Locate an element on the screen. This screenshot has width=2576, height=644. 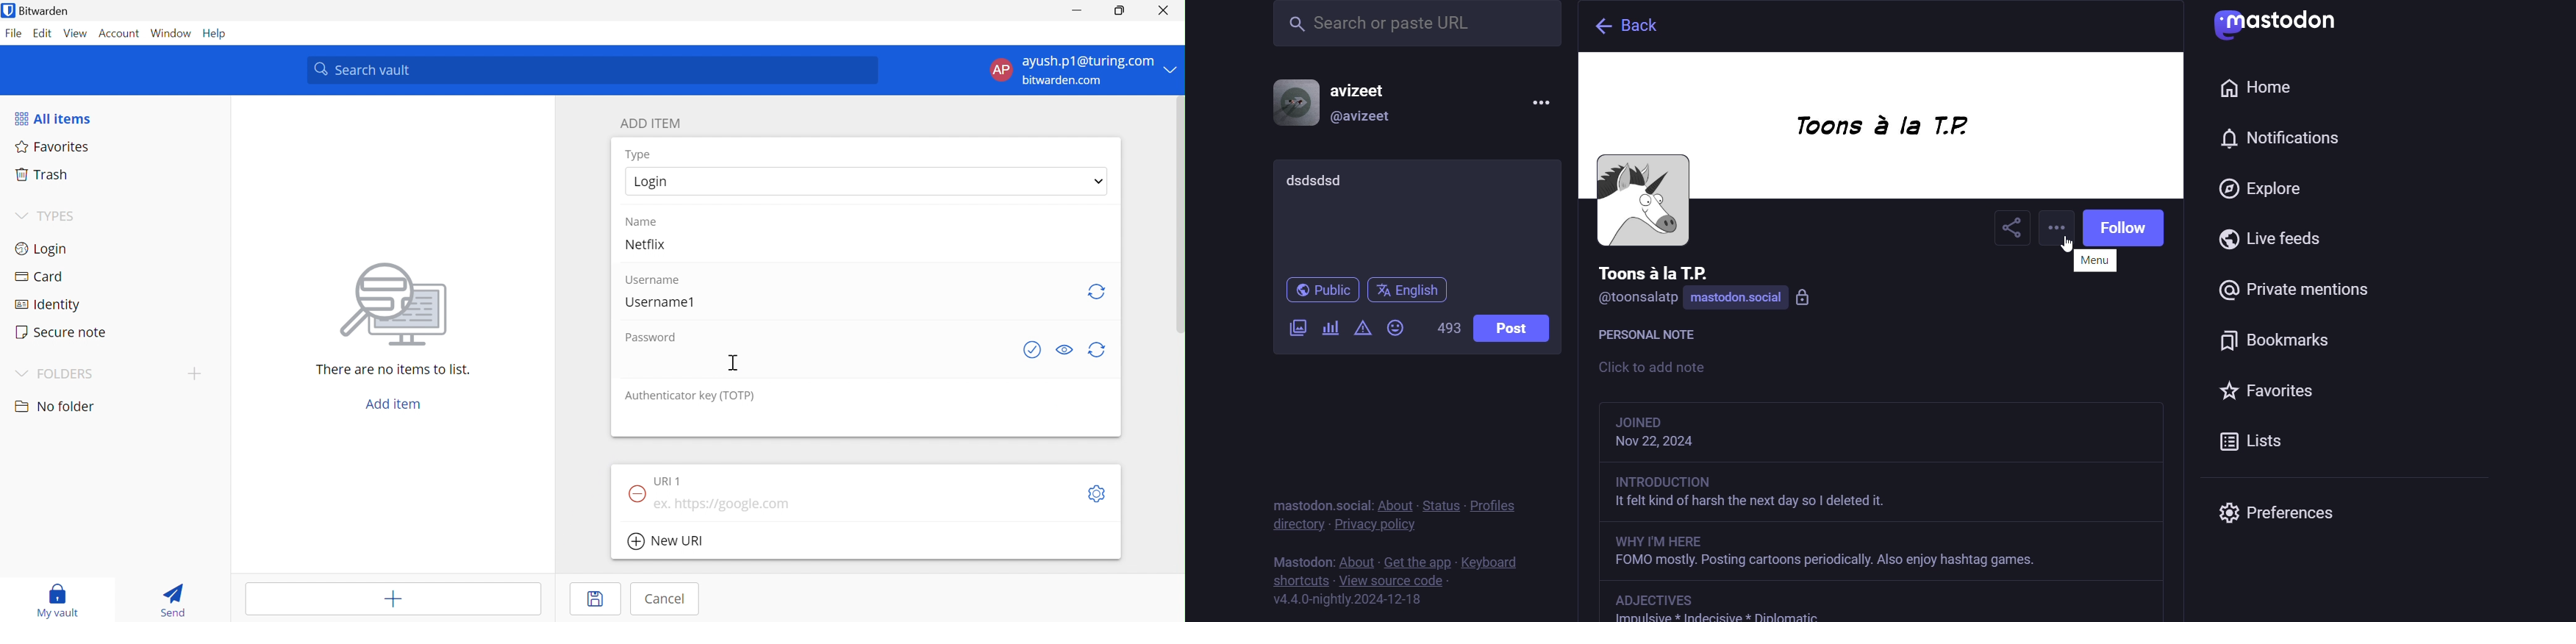
explore  is located at coordinates (2265, 193).